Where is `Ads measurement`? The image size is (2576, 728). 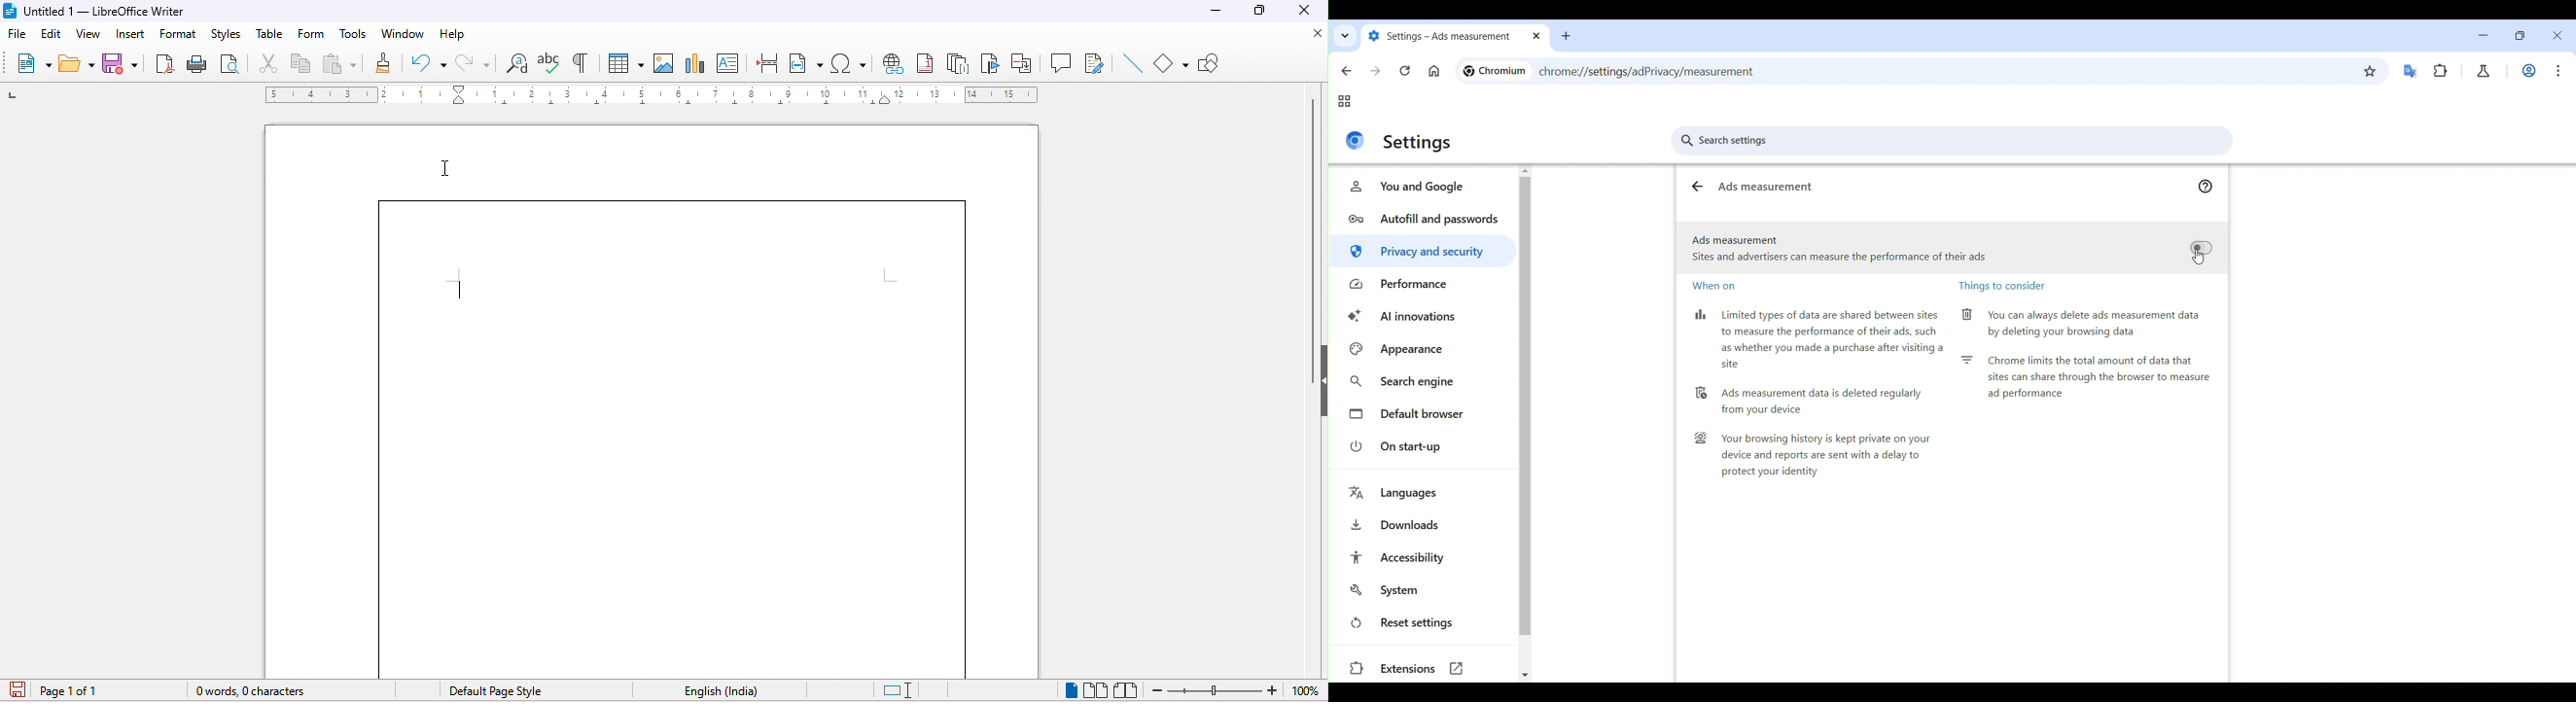
Ads measurement is located at coordinates (1770, 187).